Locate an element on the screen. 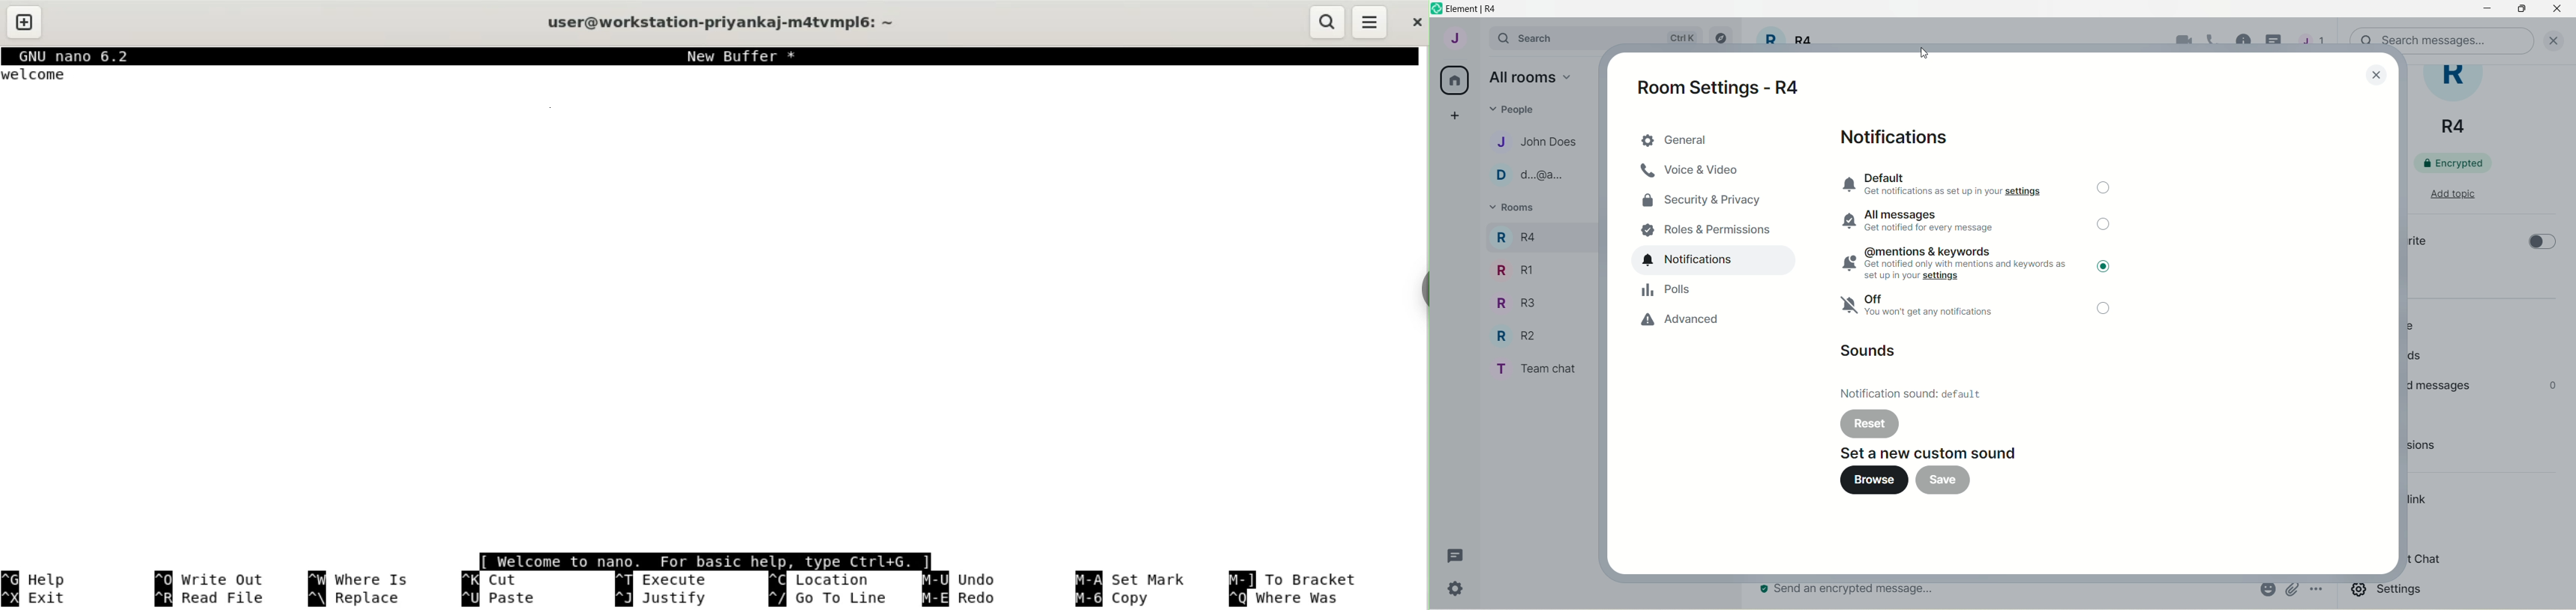  toggle button is located at coordinates (2540, 246).